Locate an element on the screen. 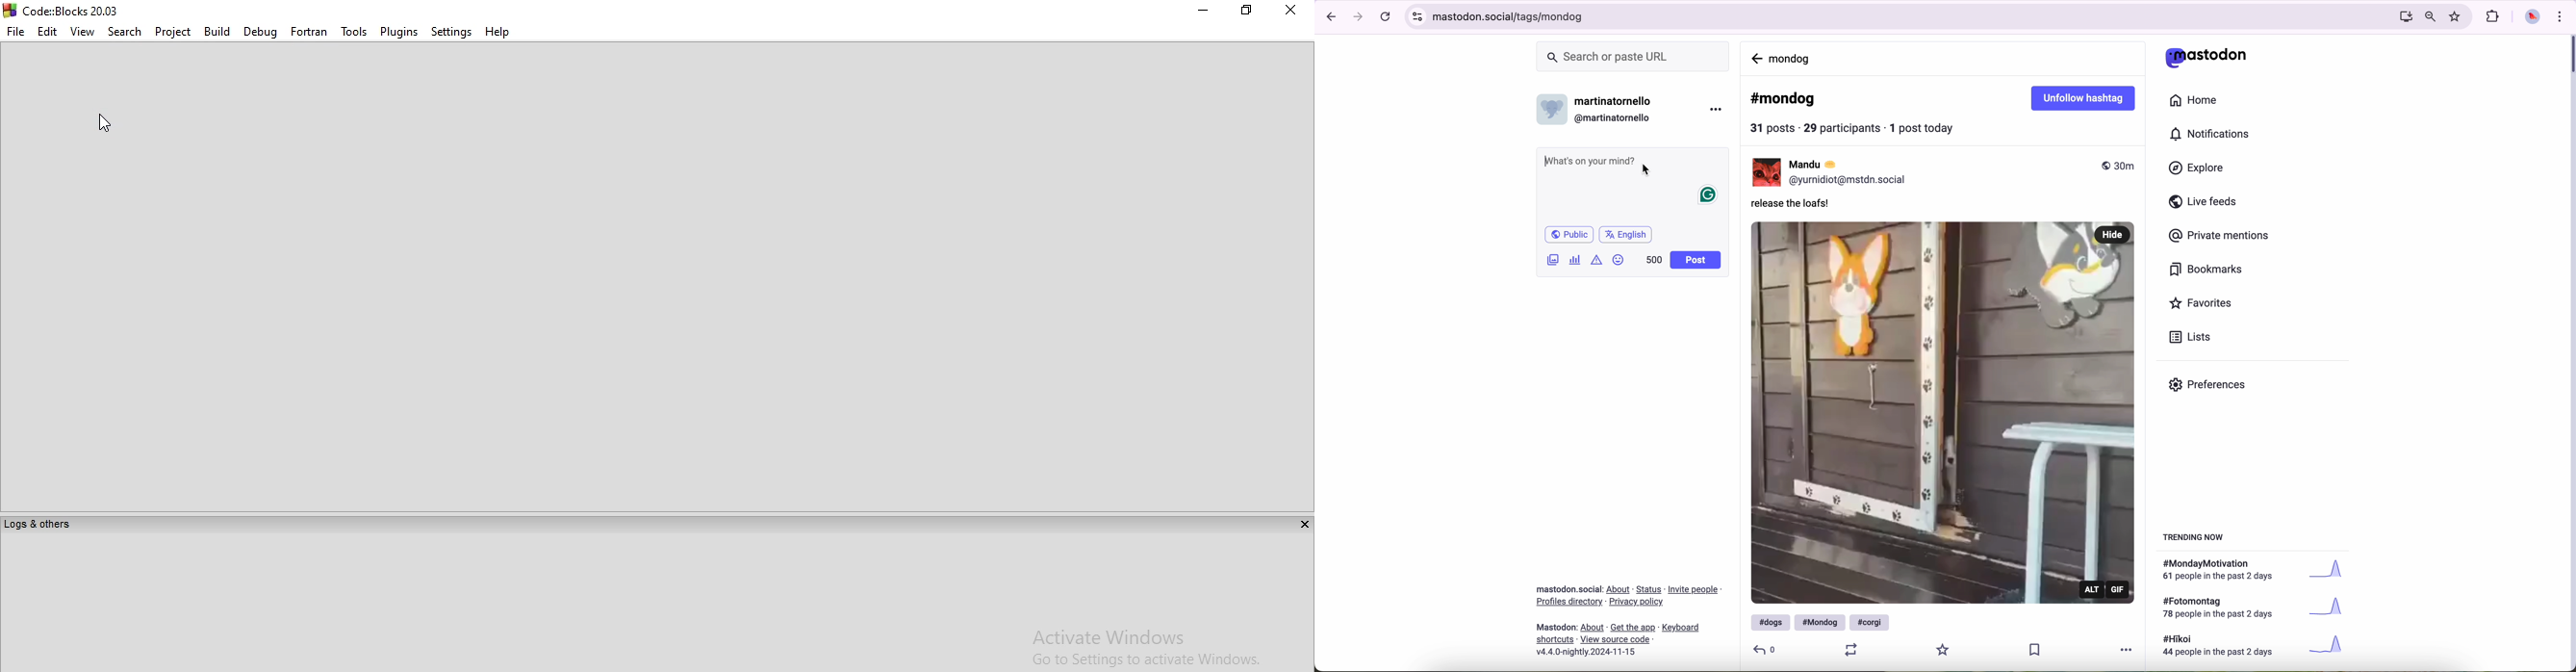 The width and height of the screenshot is (2576, 672). graph is located at coordinates (2331, 609).